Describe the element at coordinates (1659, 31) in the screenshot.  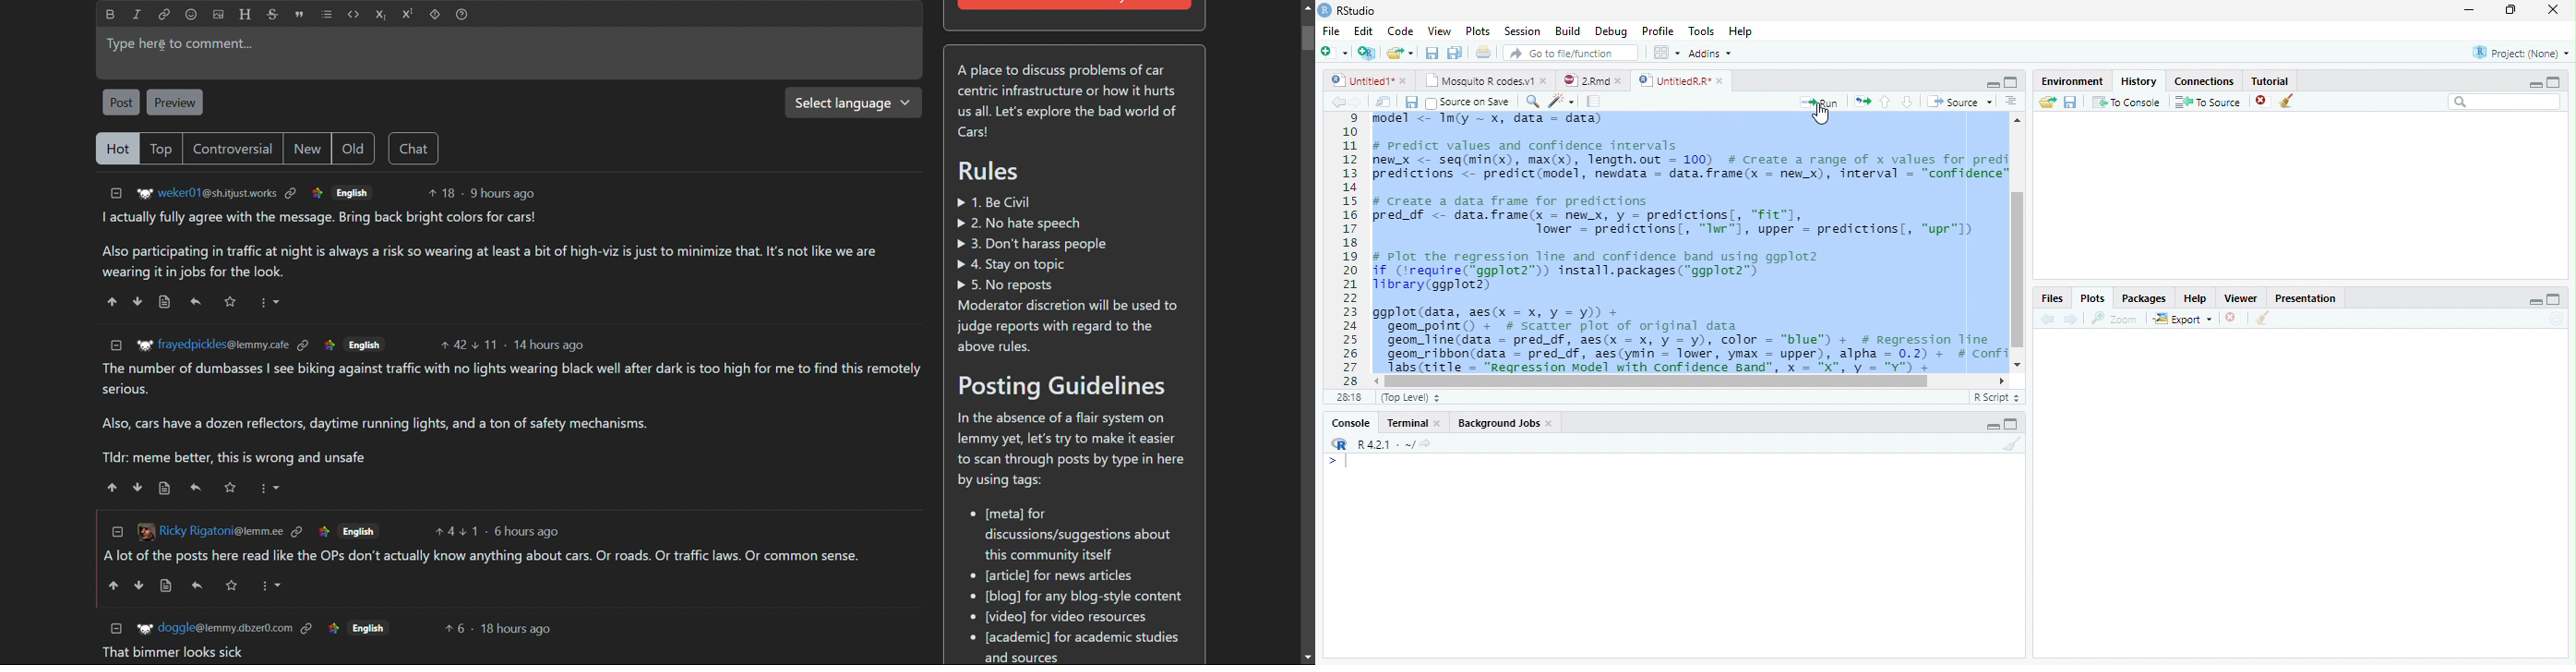
I see `Profile` at that location.